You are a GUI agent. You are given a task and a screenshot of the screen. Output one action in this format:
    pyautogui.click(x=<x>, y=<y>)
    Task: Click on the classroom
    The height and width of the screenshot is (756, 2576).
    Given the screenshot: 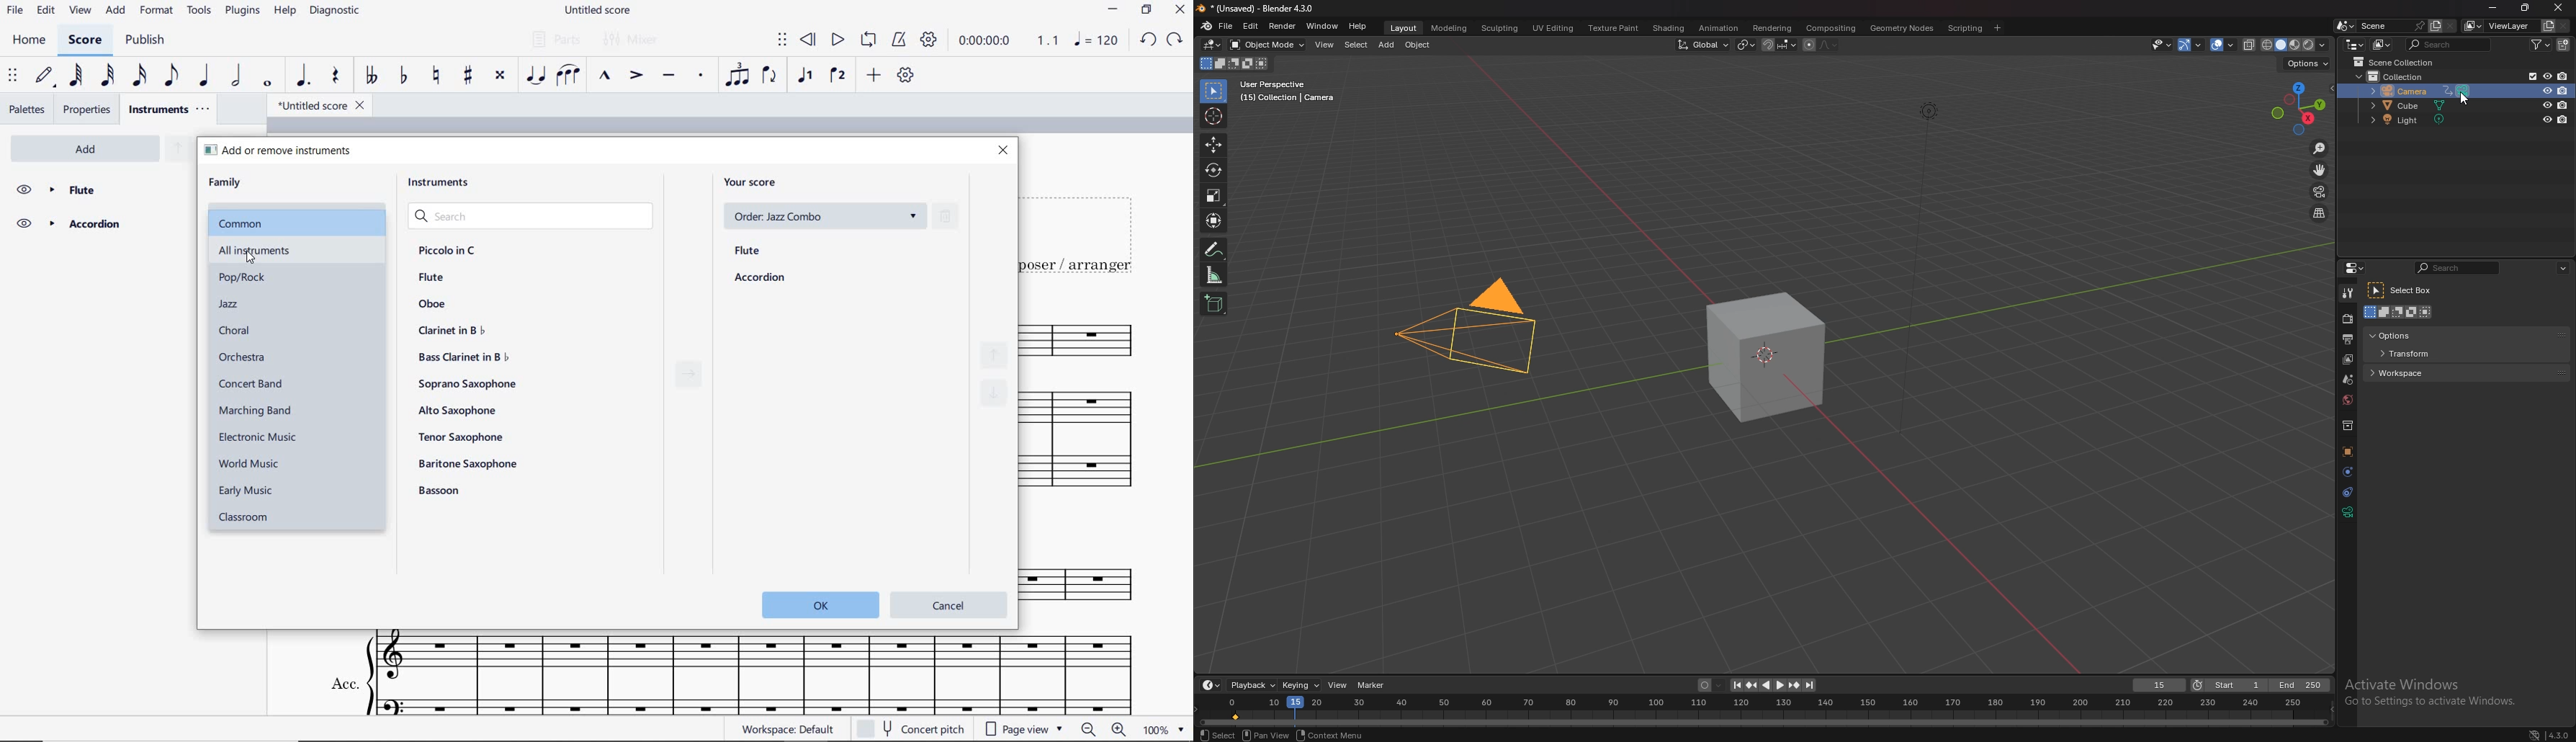 What is the action you would take?
    pyautogui.click(x=245, y=518)
    